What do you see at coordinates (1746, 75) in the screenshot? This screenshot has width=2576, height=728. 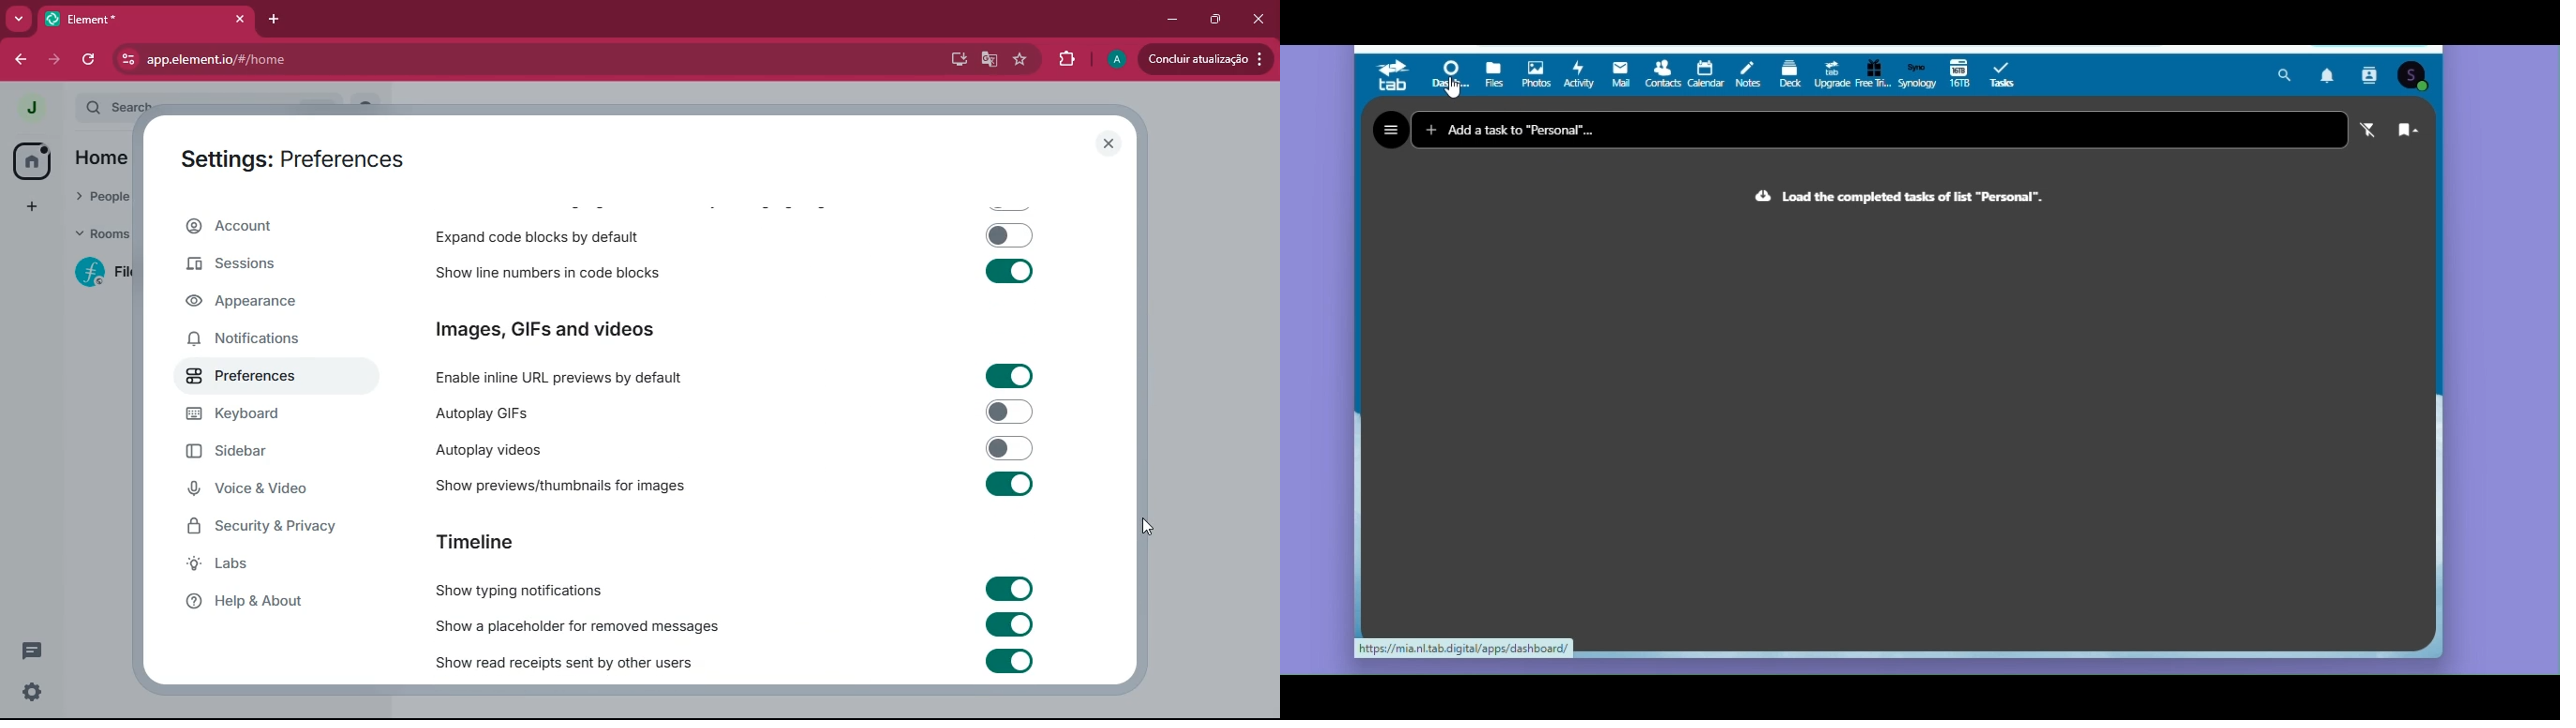 I see `Notes` at bounding box center [1746, 75].